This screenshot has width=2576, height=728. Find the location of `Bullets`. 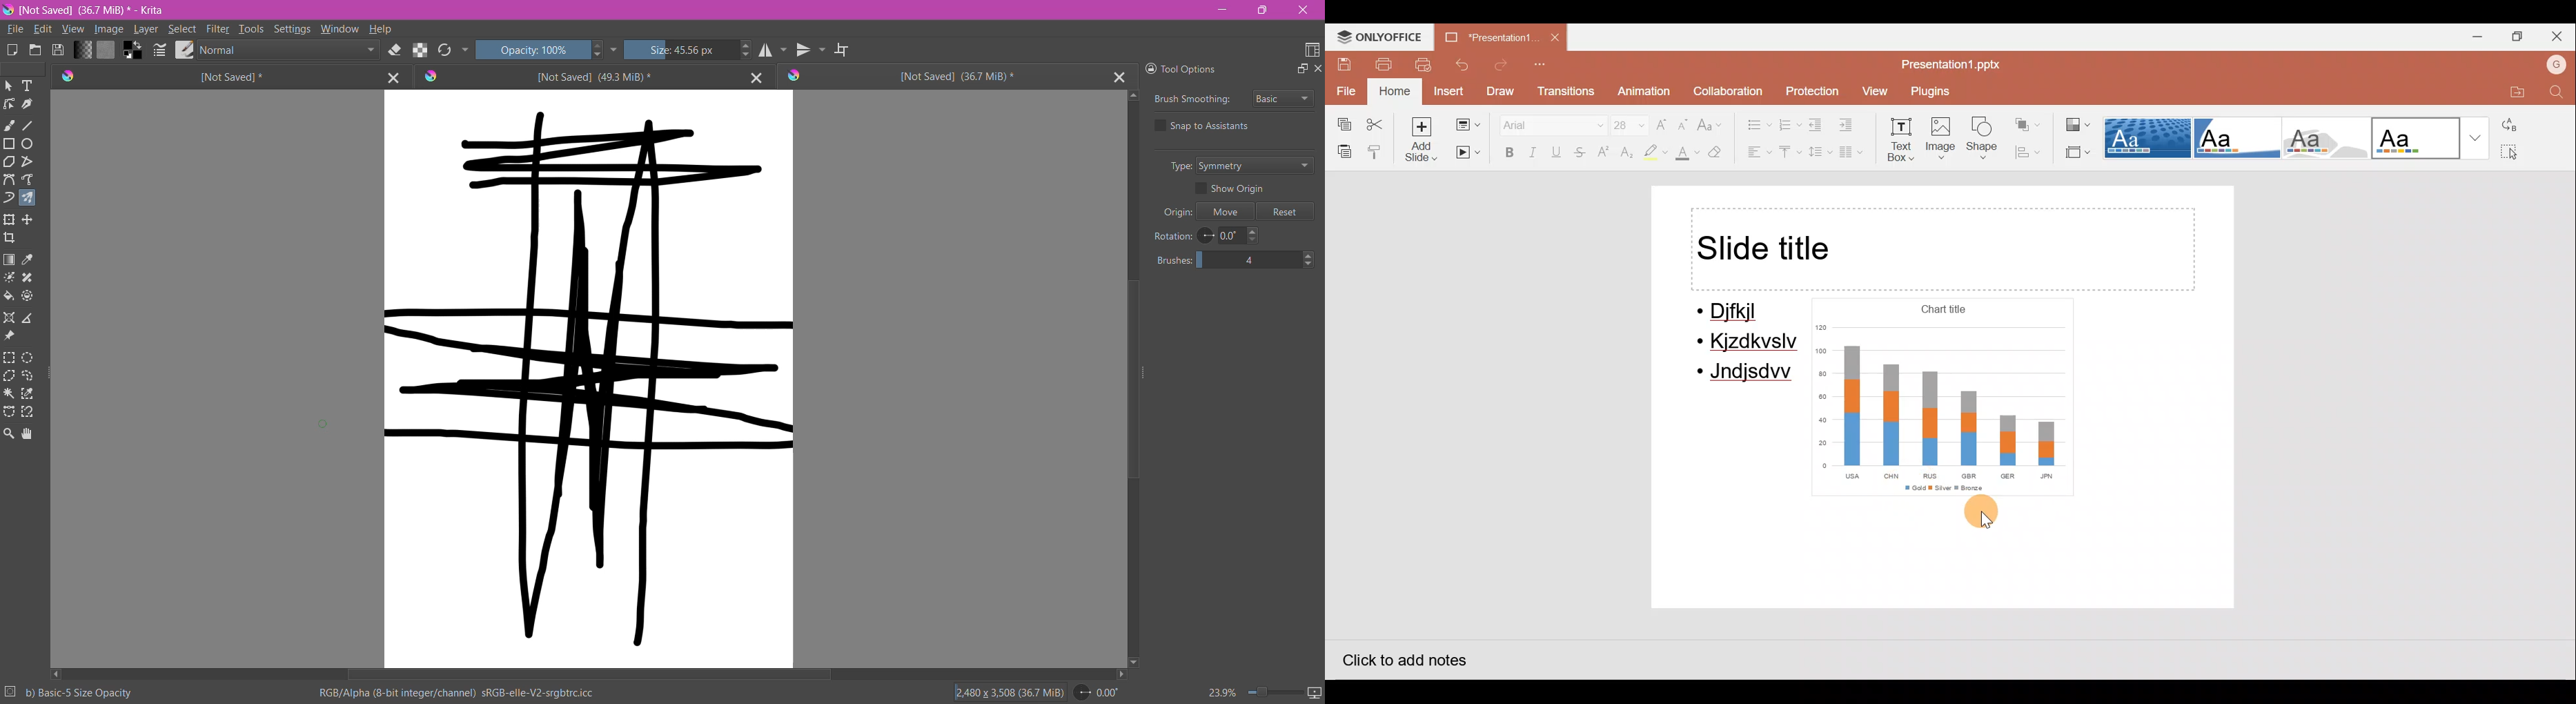

Bullets is located at coordinates (1752, 121).